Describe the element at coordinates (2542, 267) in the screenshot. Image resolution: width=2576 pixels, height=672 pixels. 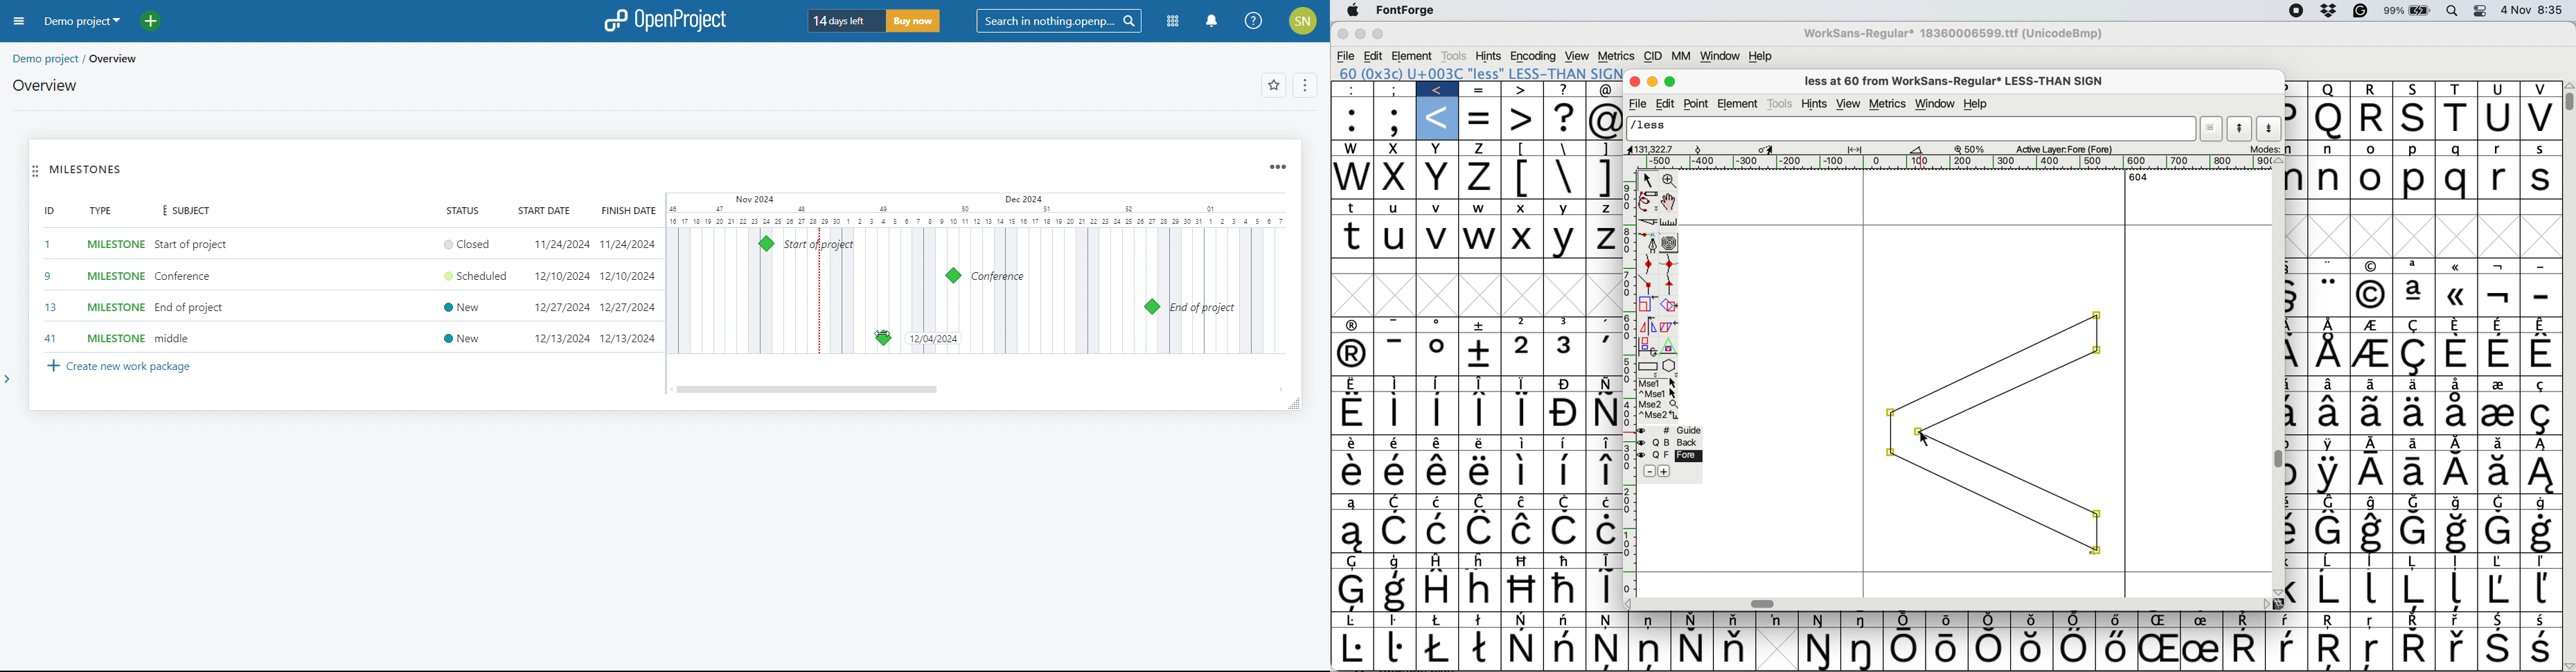
I see `-` at that location.